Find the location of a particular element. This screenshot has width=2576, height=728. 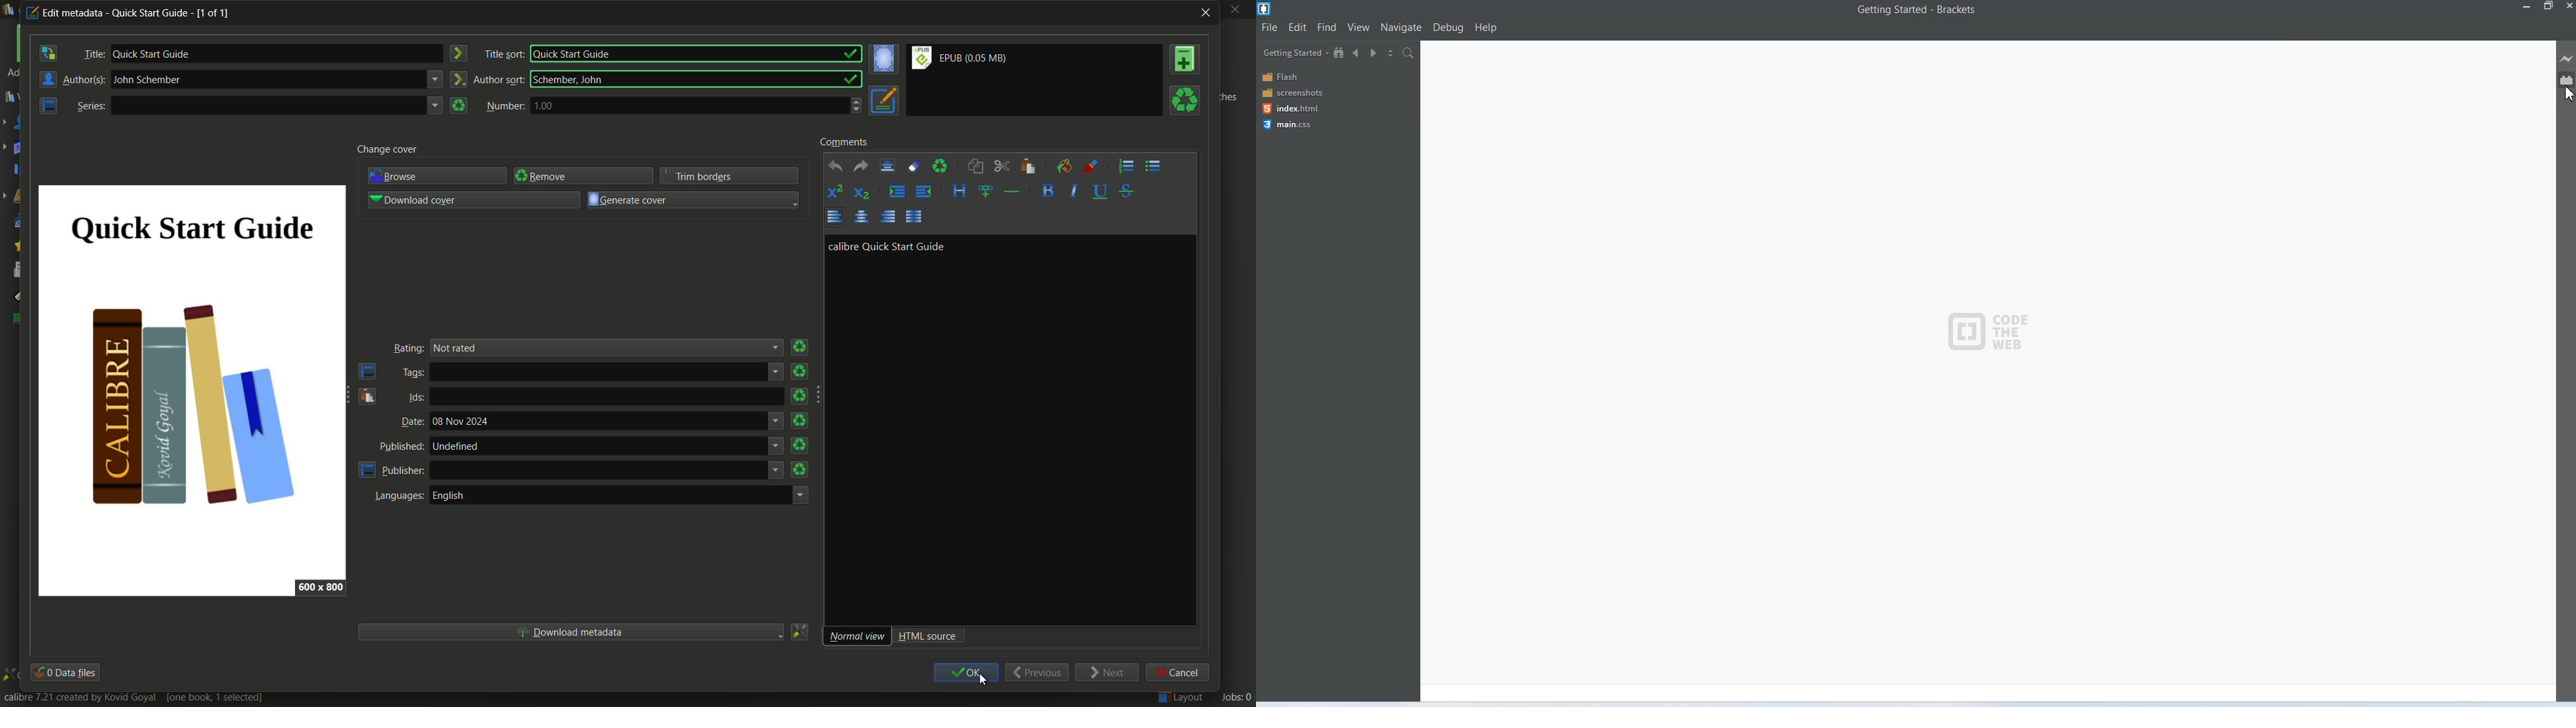

Extension manager is located at coordinates (2566, 76).